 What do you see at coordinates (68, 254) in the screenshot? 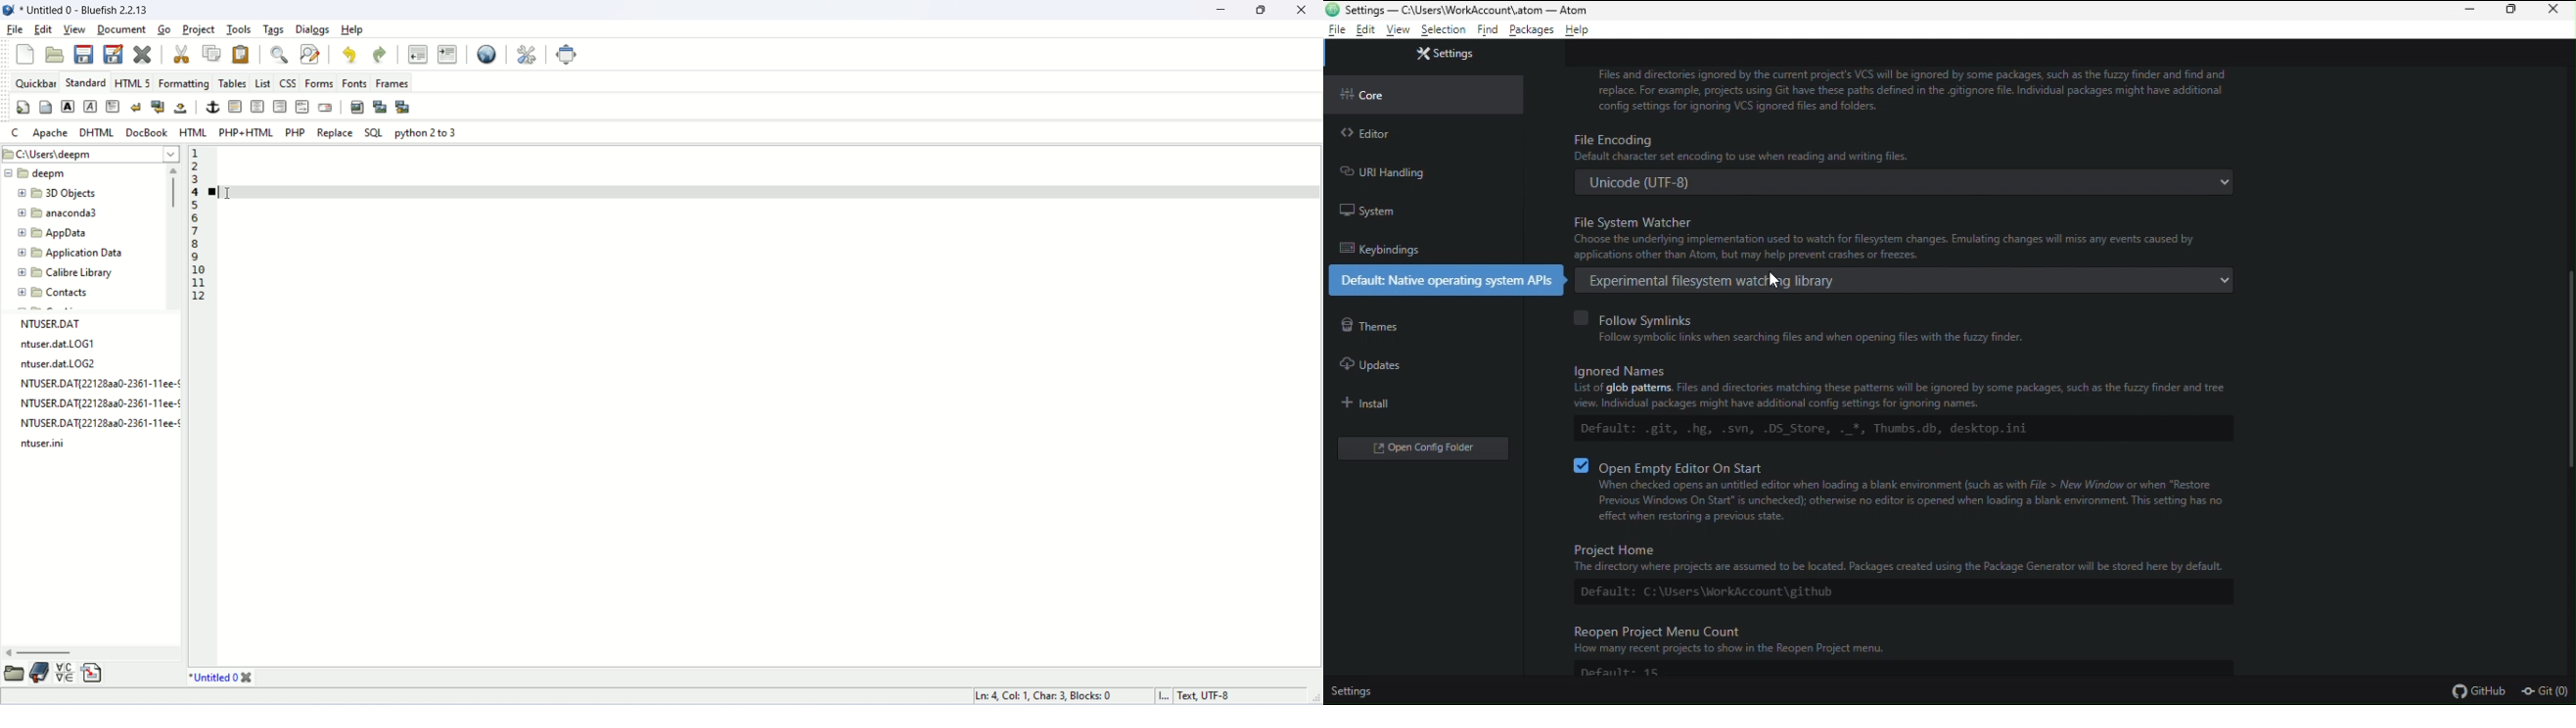
I see `application data` at bounding box center [68, 254].